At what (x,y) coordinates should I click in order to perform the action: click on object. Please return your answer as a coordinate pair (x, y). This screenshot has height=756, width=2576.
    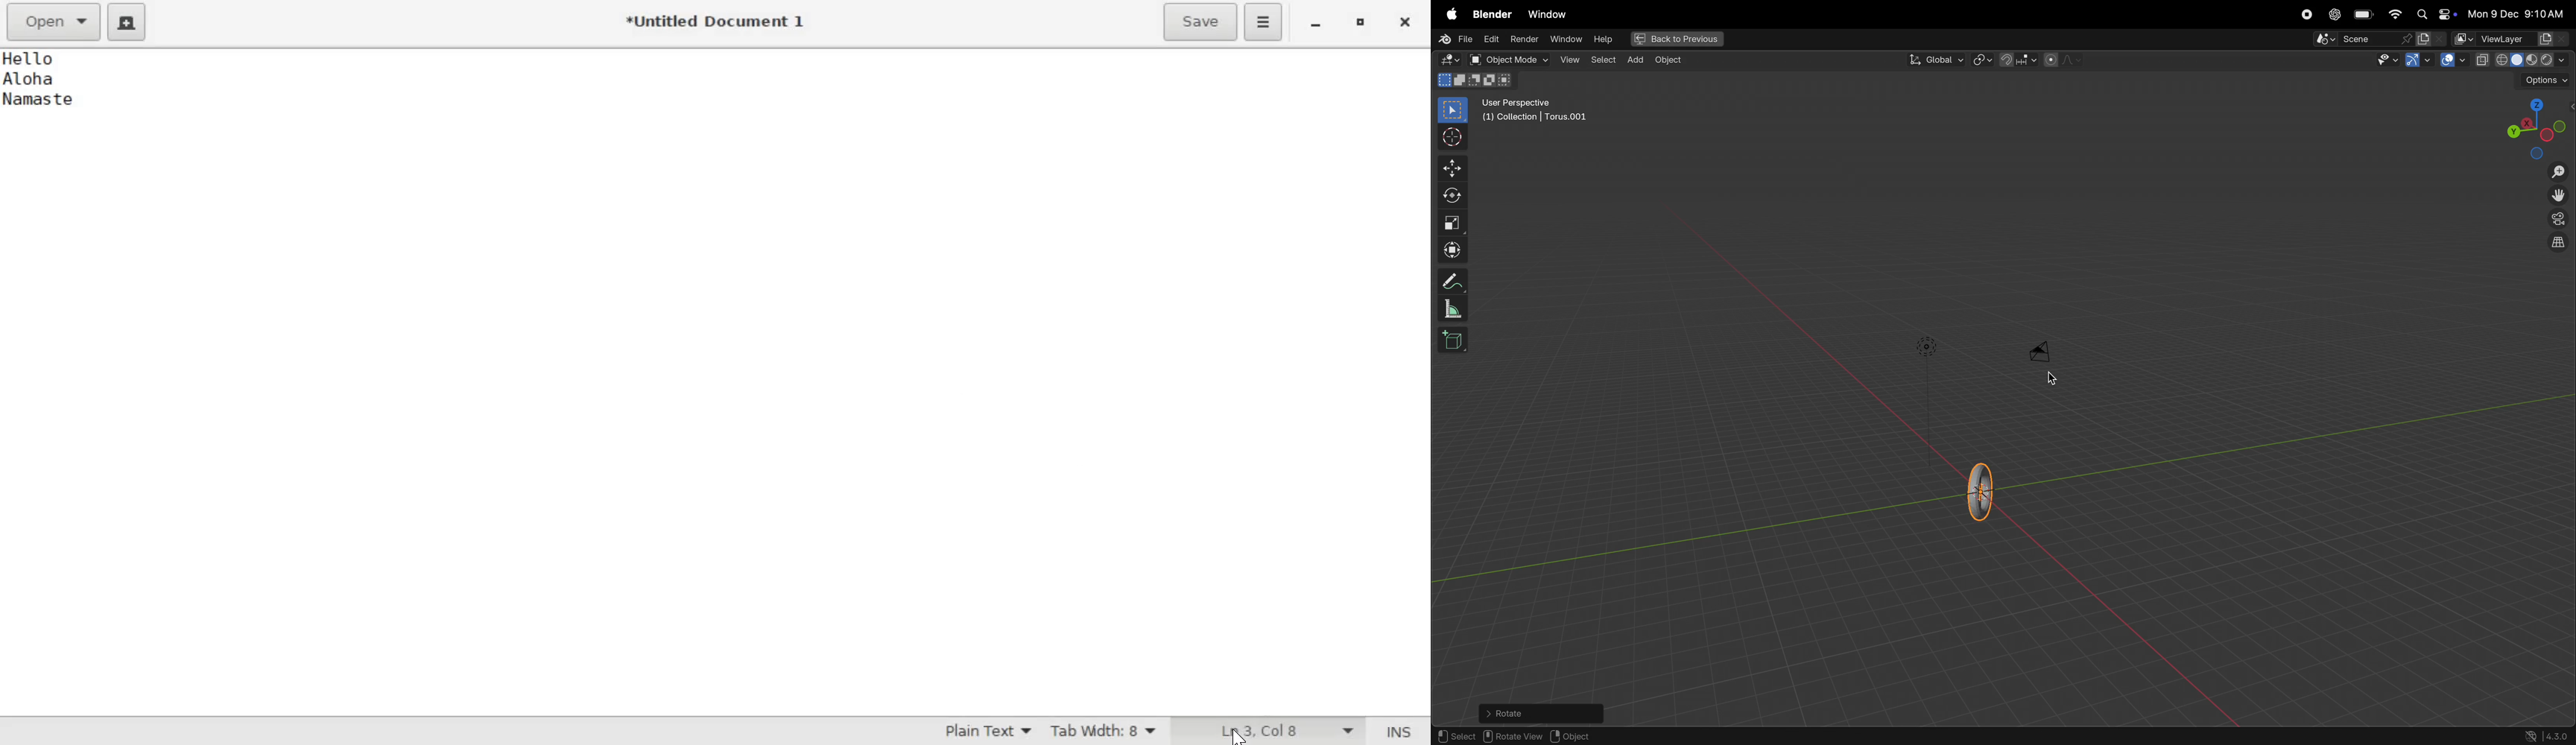
    Looking at the image, I should click on (1576, 735).